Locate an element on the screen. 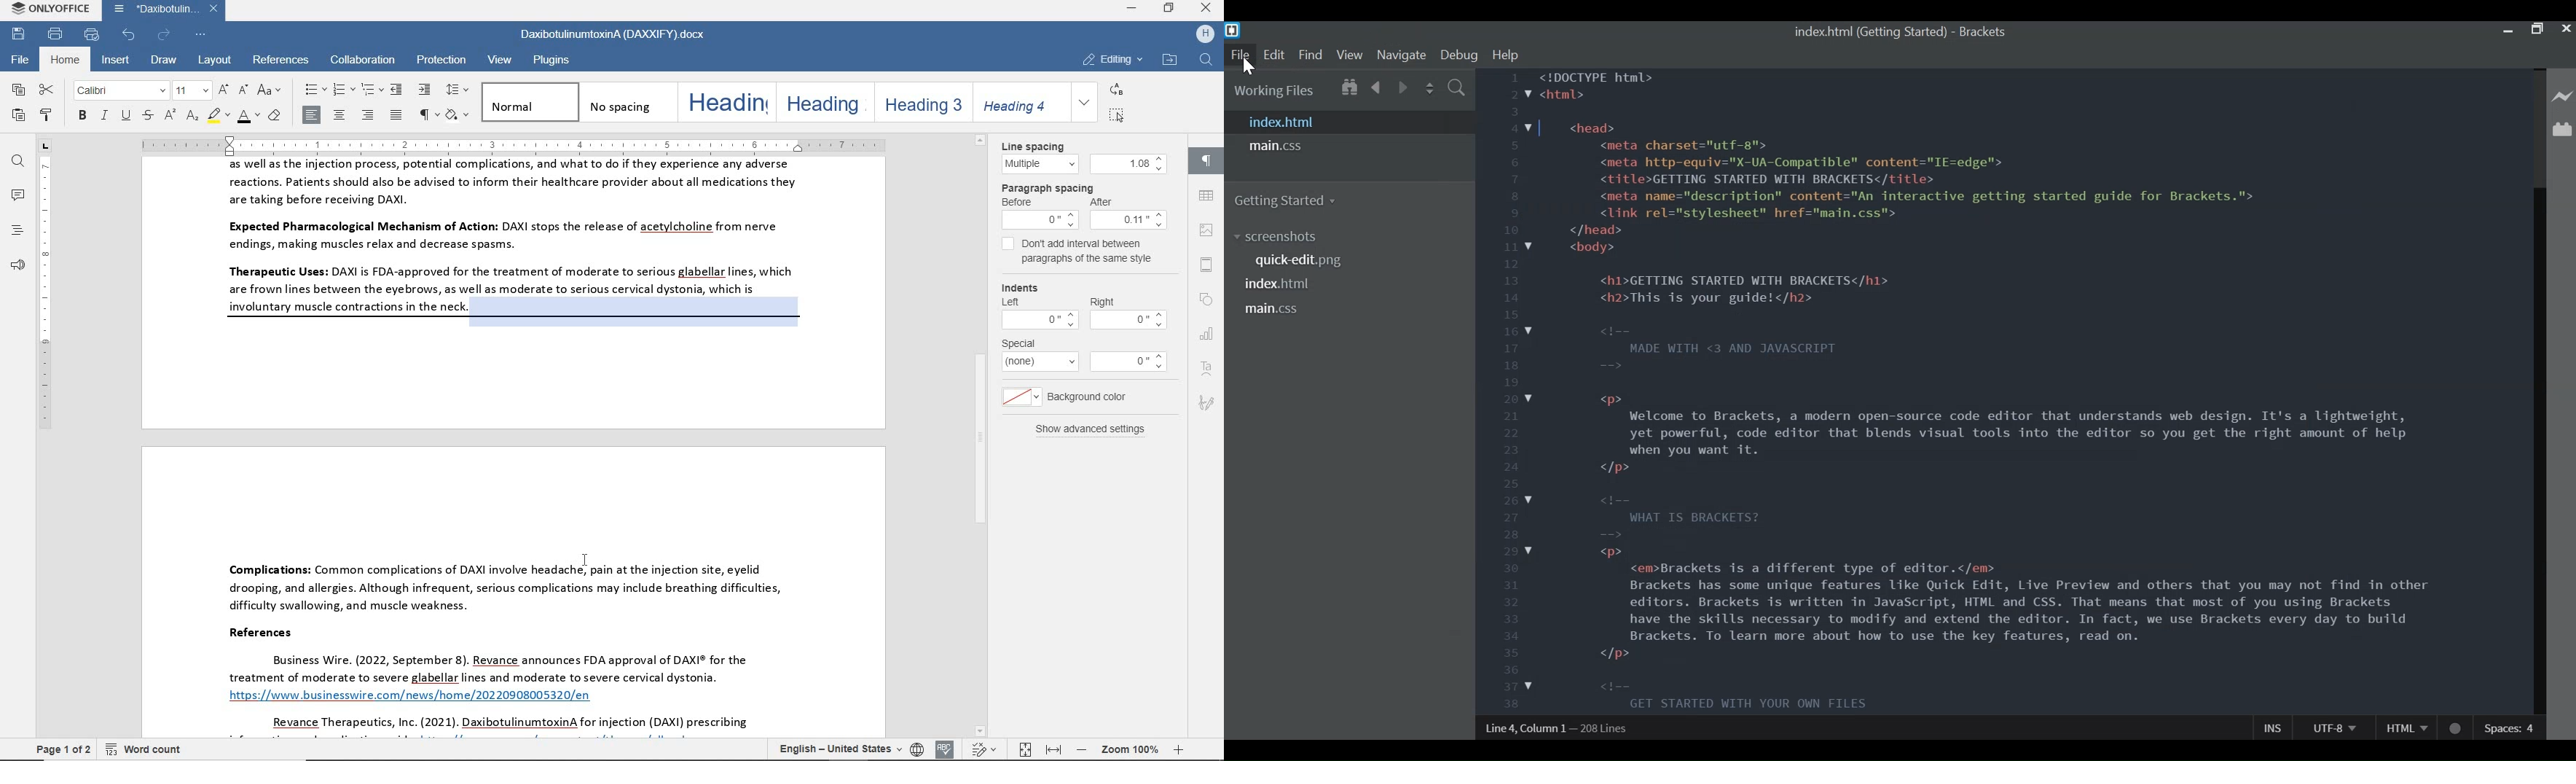 The width and height of the screenshot is (2576, 784). customize quick access toolbar is located at coordinates (199, 36).